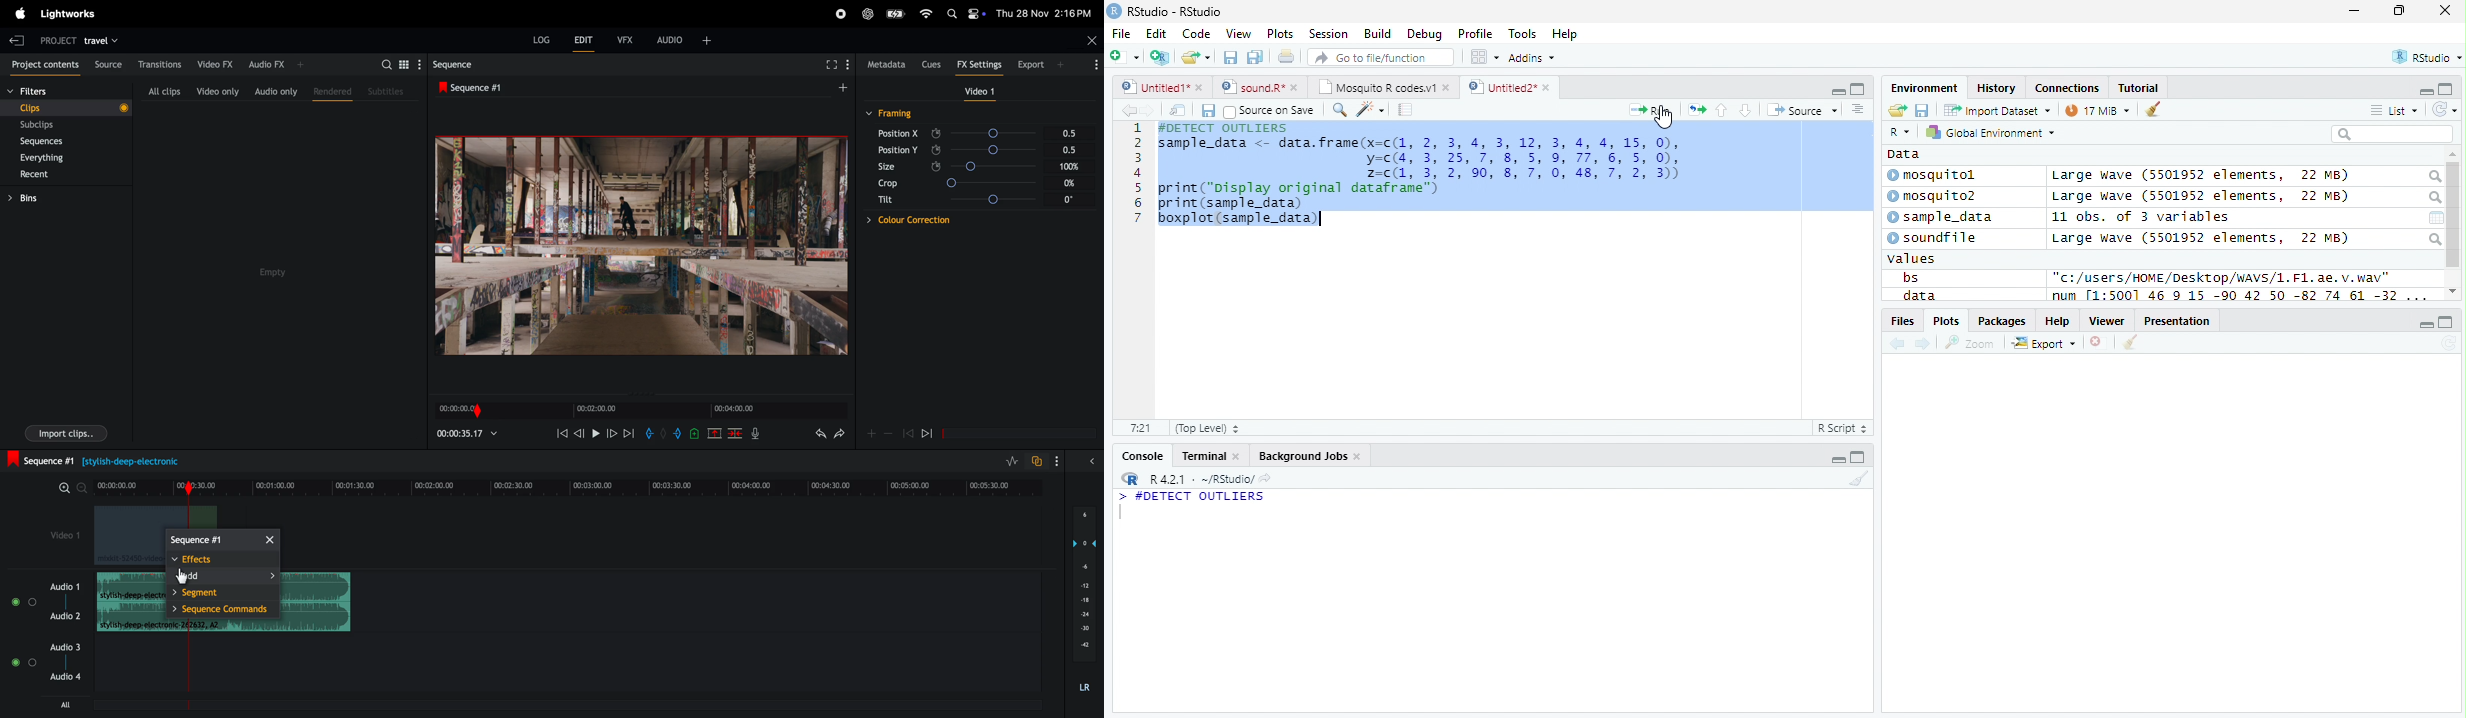  I want to click on zoom in zoom out, so click(66, 491).